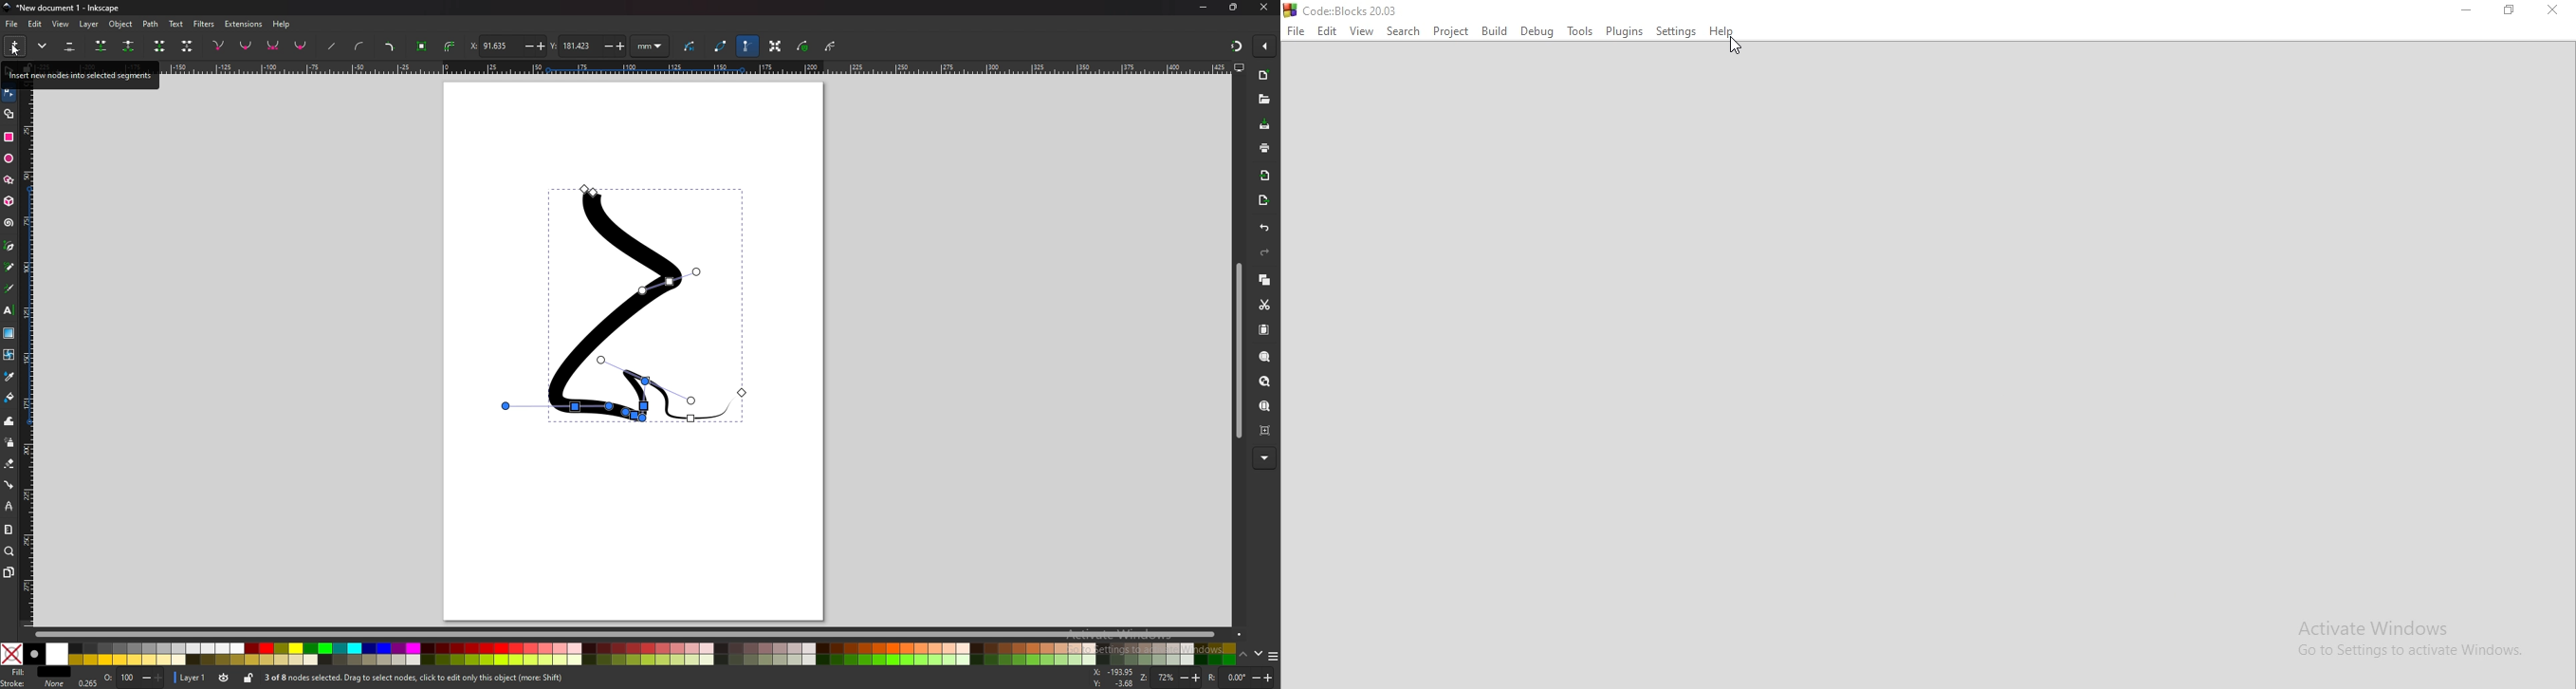 This screenshot has width=2576, height=700. I want to click on horizontal scale, so click(695, 67).